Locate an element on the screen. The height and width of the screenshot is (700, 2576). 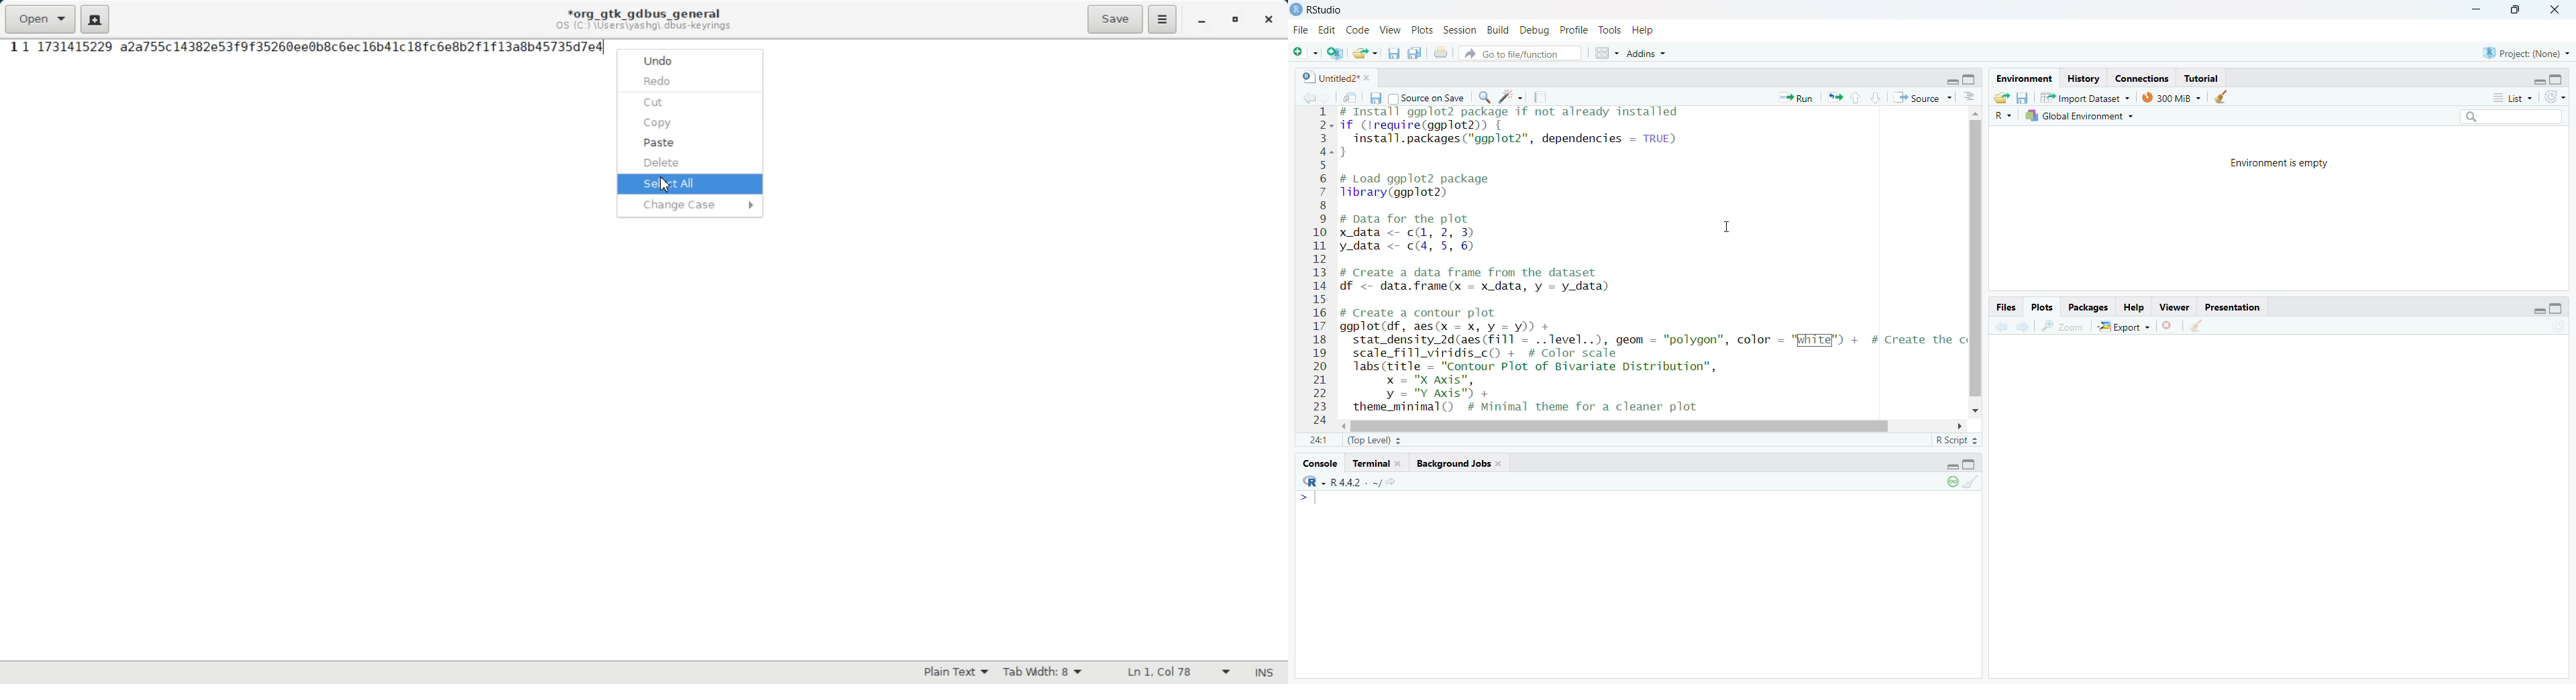
(Top Level)  is located at coordinates (1371, 442).